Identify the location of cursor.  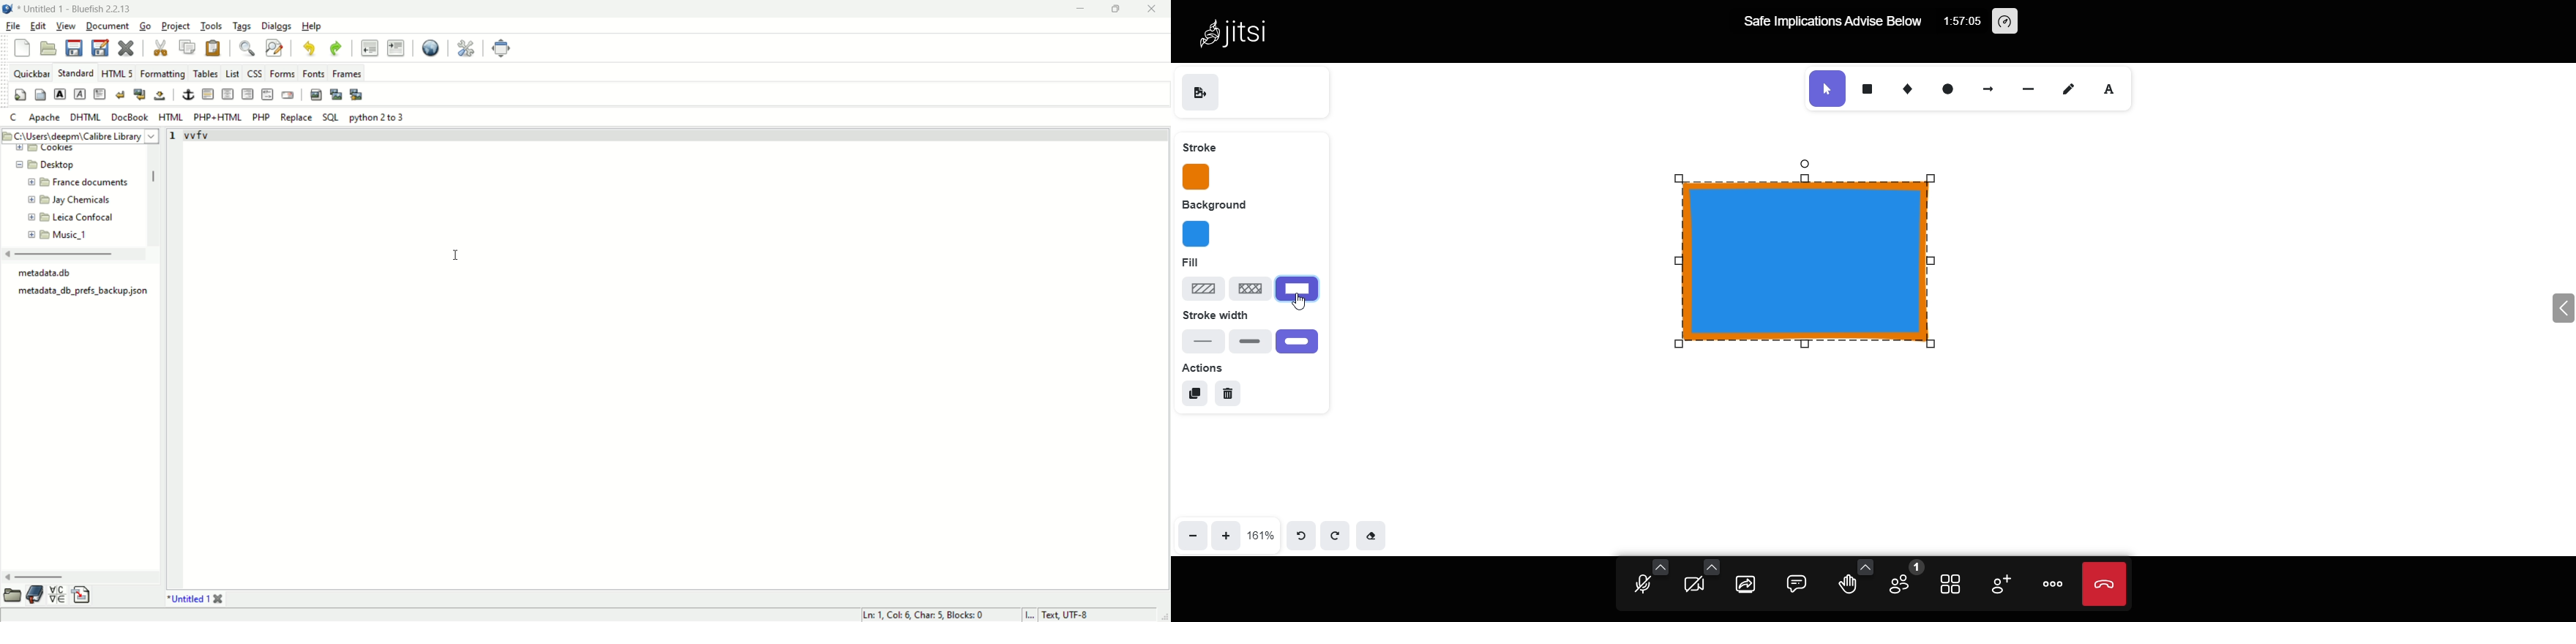
(460, 251).